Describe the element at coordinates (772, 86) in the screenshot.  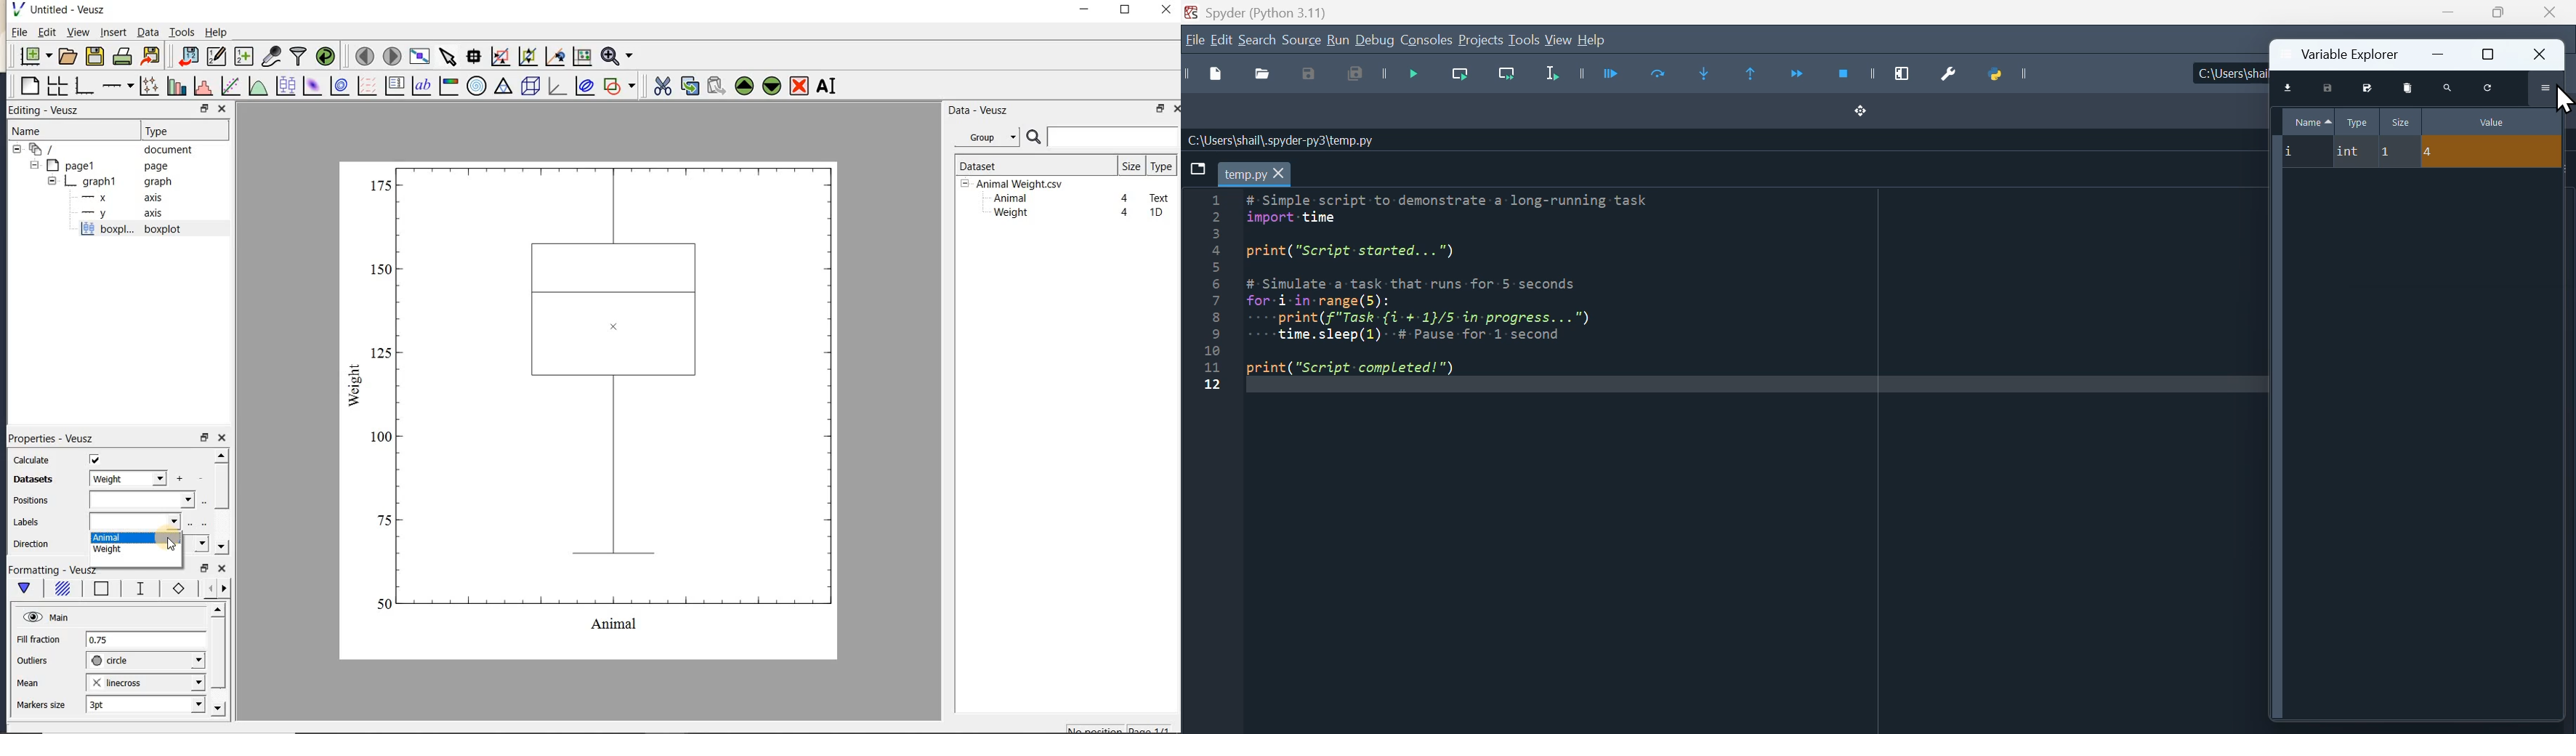
I see `move the selected widget down` at that location.